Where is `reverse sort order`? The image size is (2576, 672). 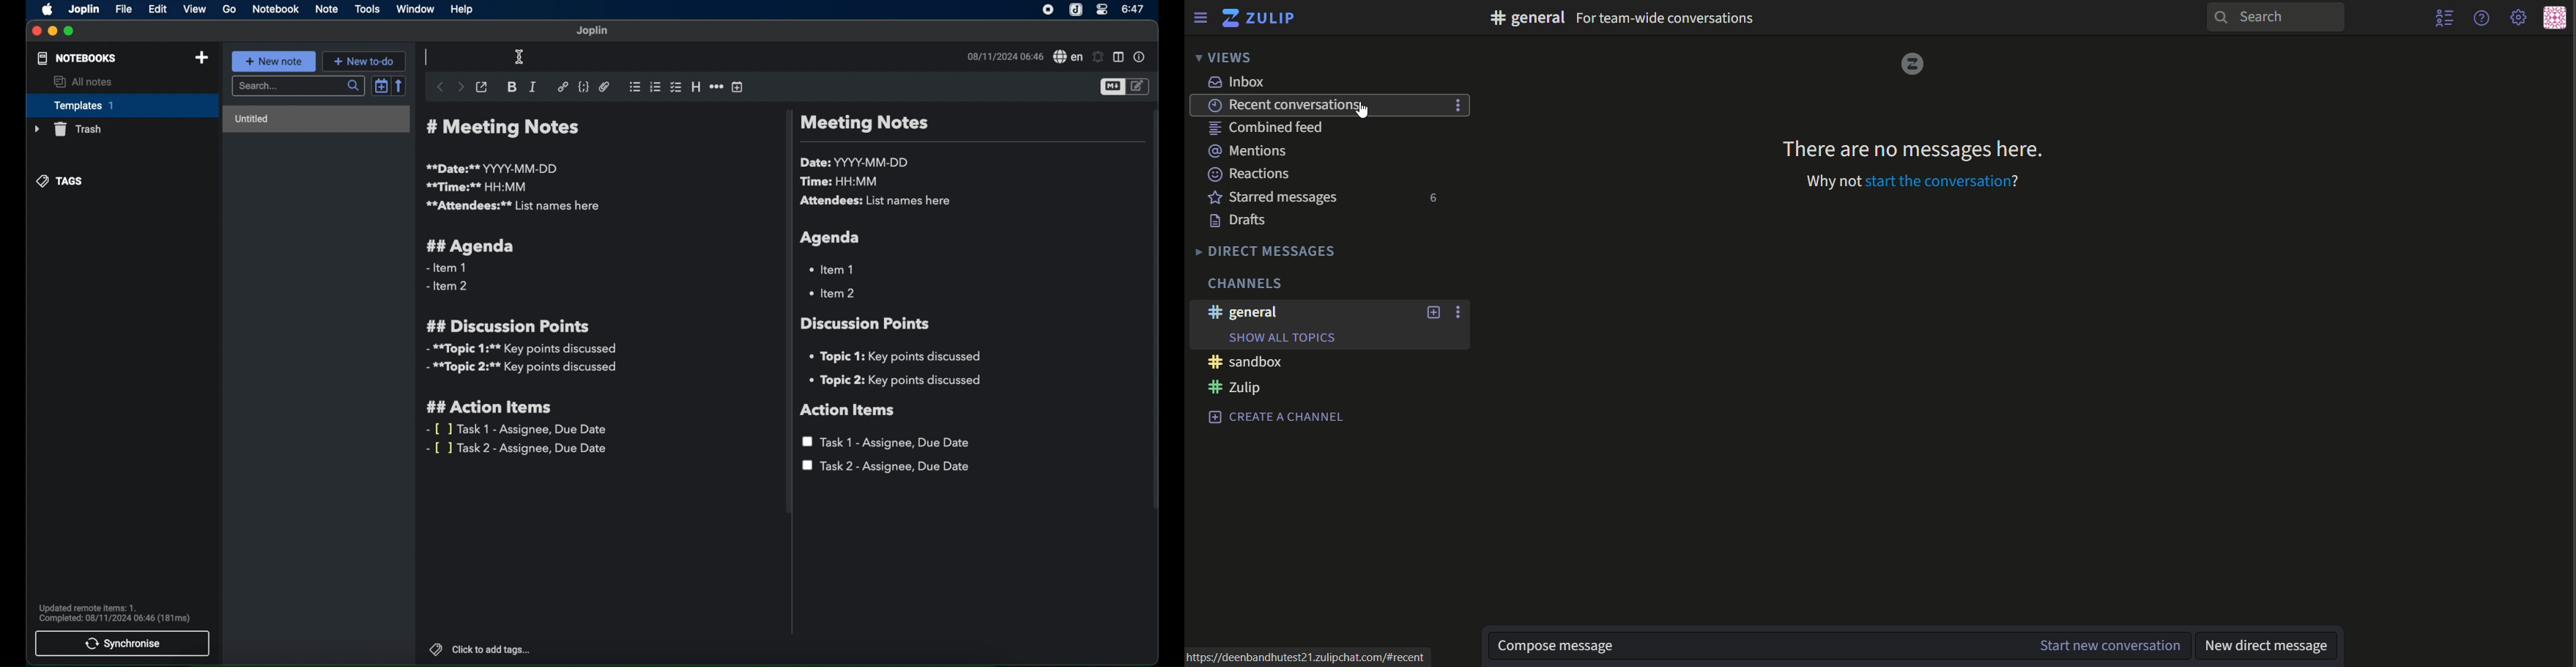 reverse sort order is located at coordinates (401, 86).